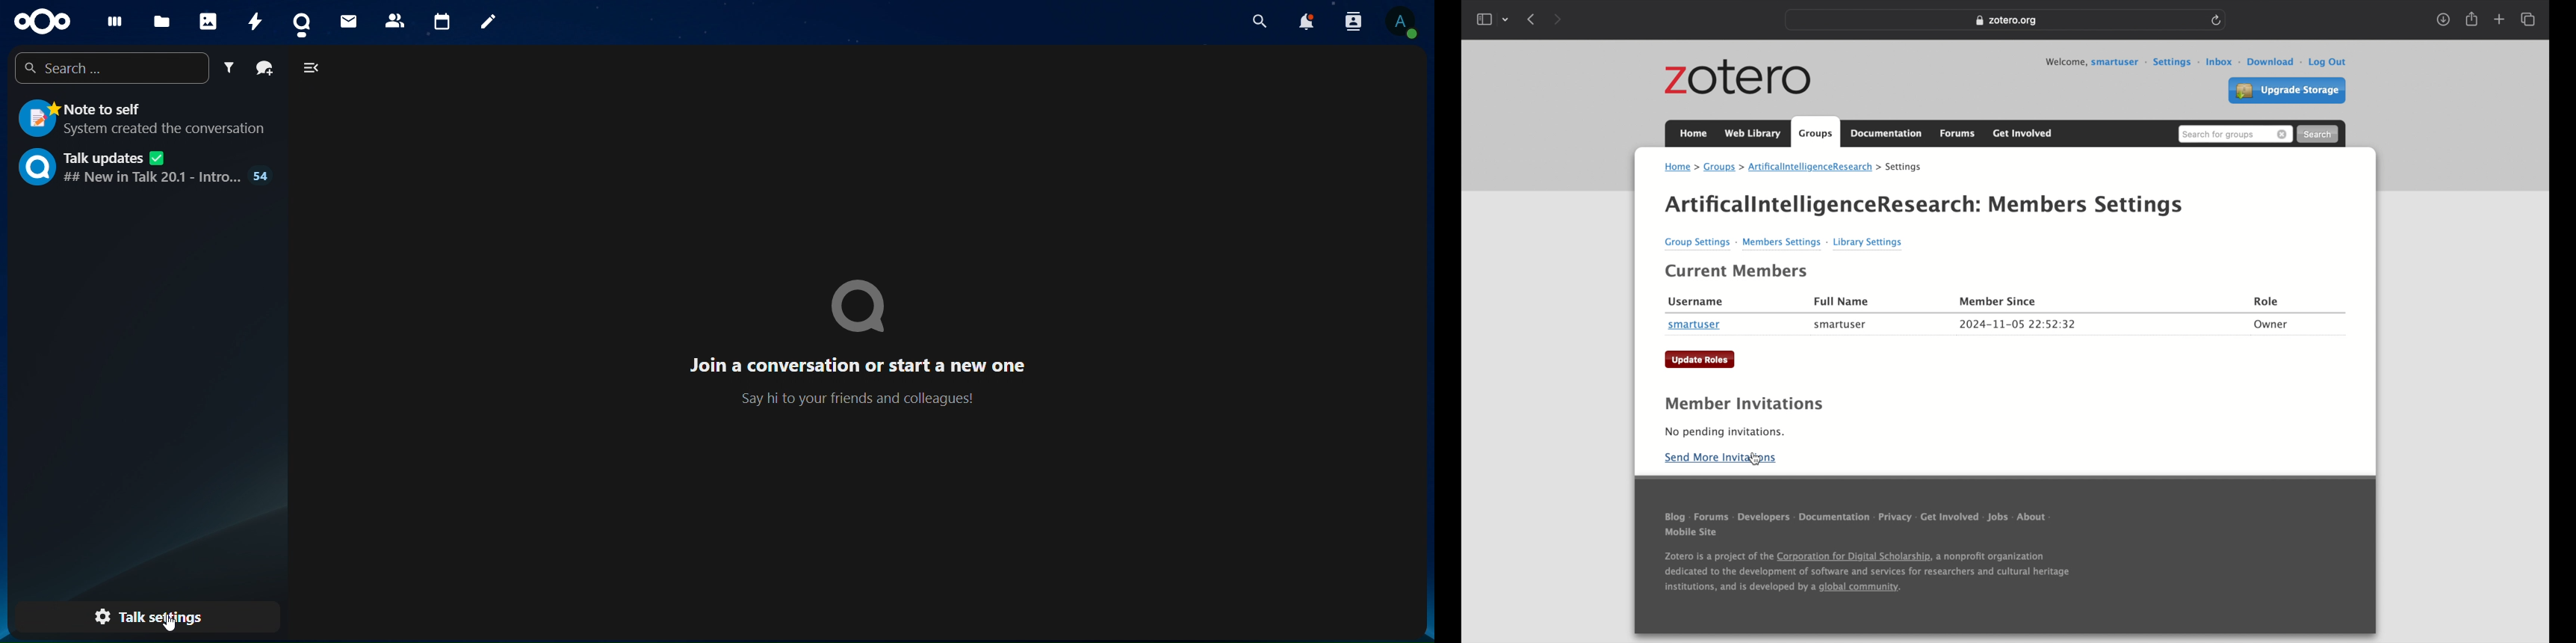  Describe the element at coordinates (1870, 573) in the screenshot. I see `footnote` at that location.